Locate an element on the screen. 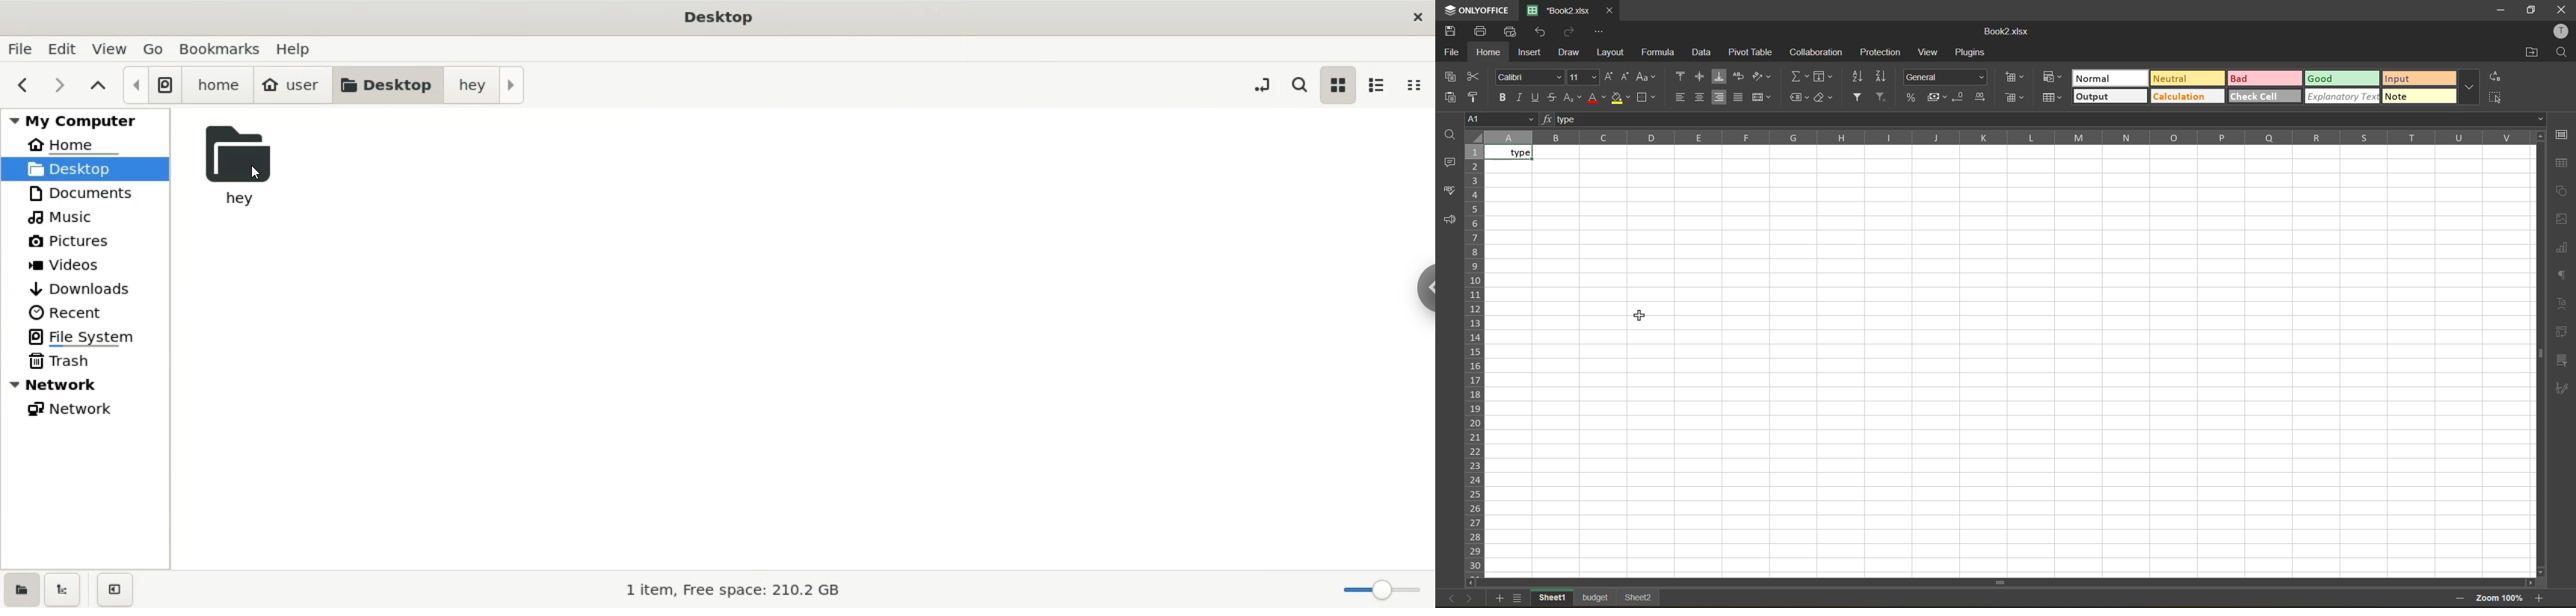 Image resolution: width=2576 pixels, height=616 pixels. save is located at coordinates (1455, 31).